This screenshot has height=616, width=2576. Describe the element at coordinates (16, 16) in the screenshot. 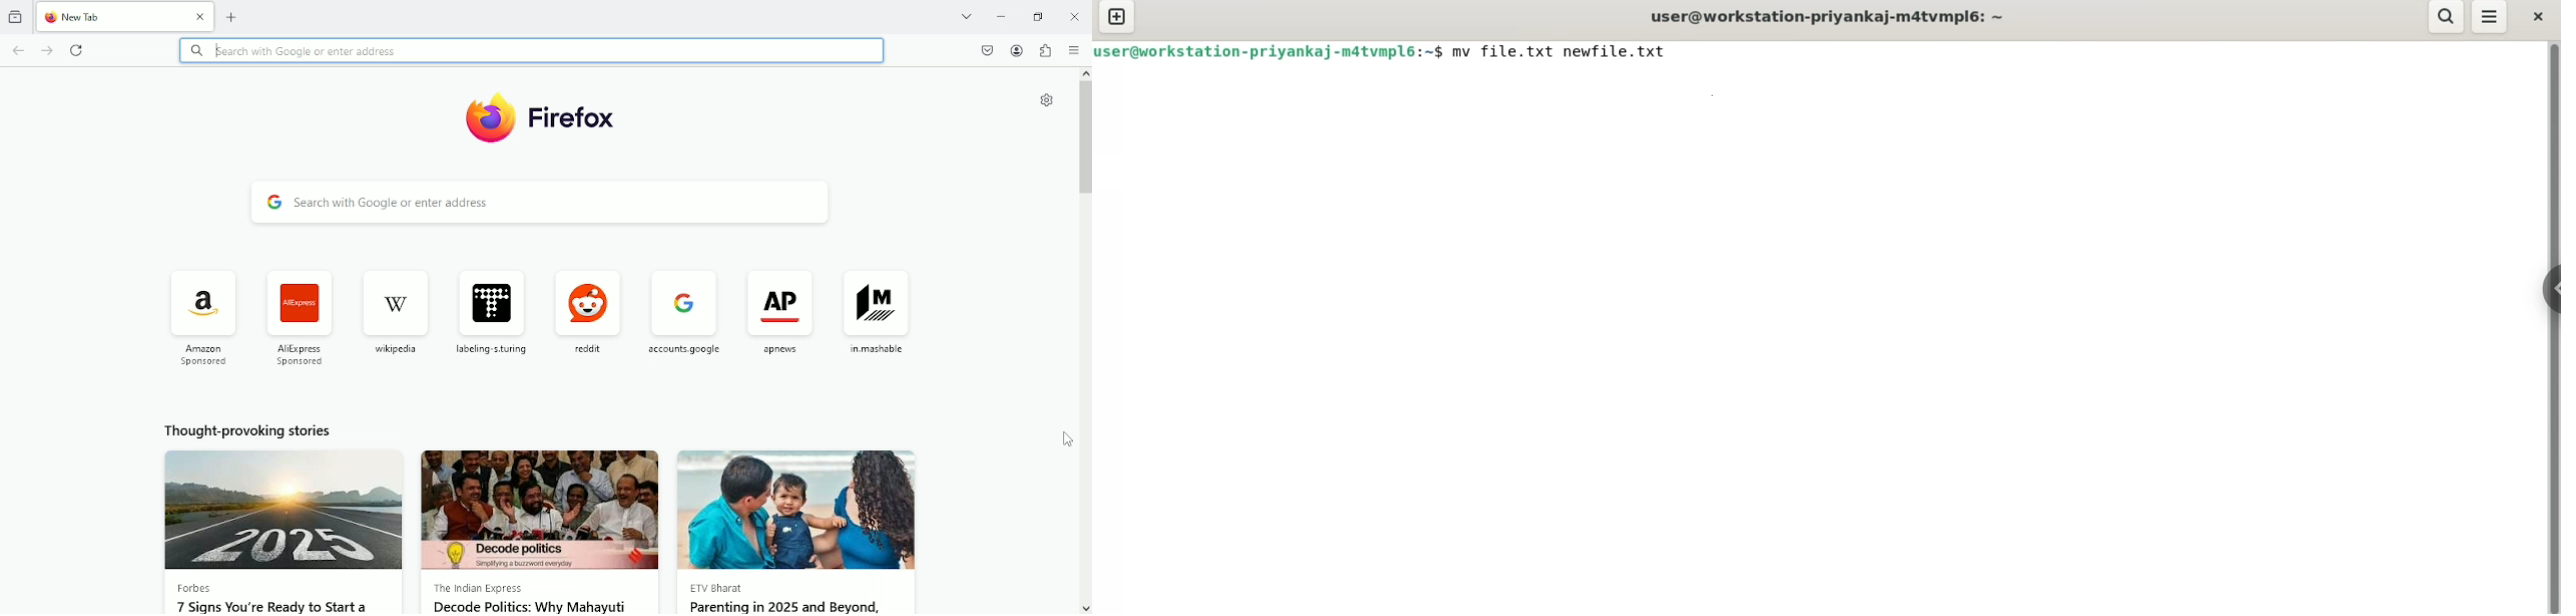

I see `view recent browsing` at that location.